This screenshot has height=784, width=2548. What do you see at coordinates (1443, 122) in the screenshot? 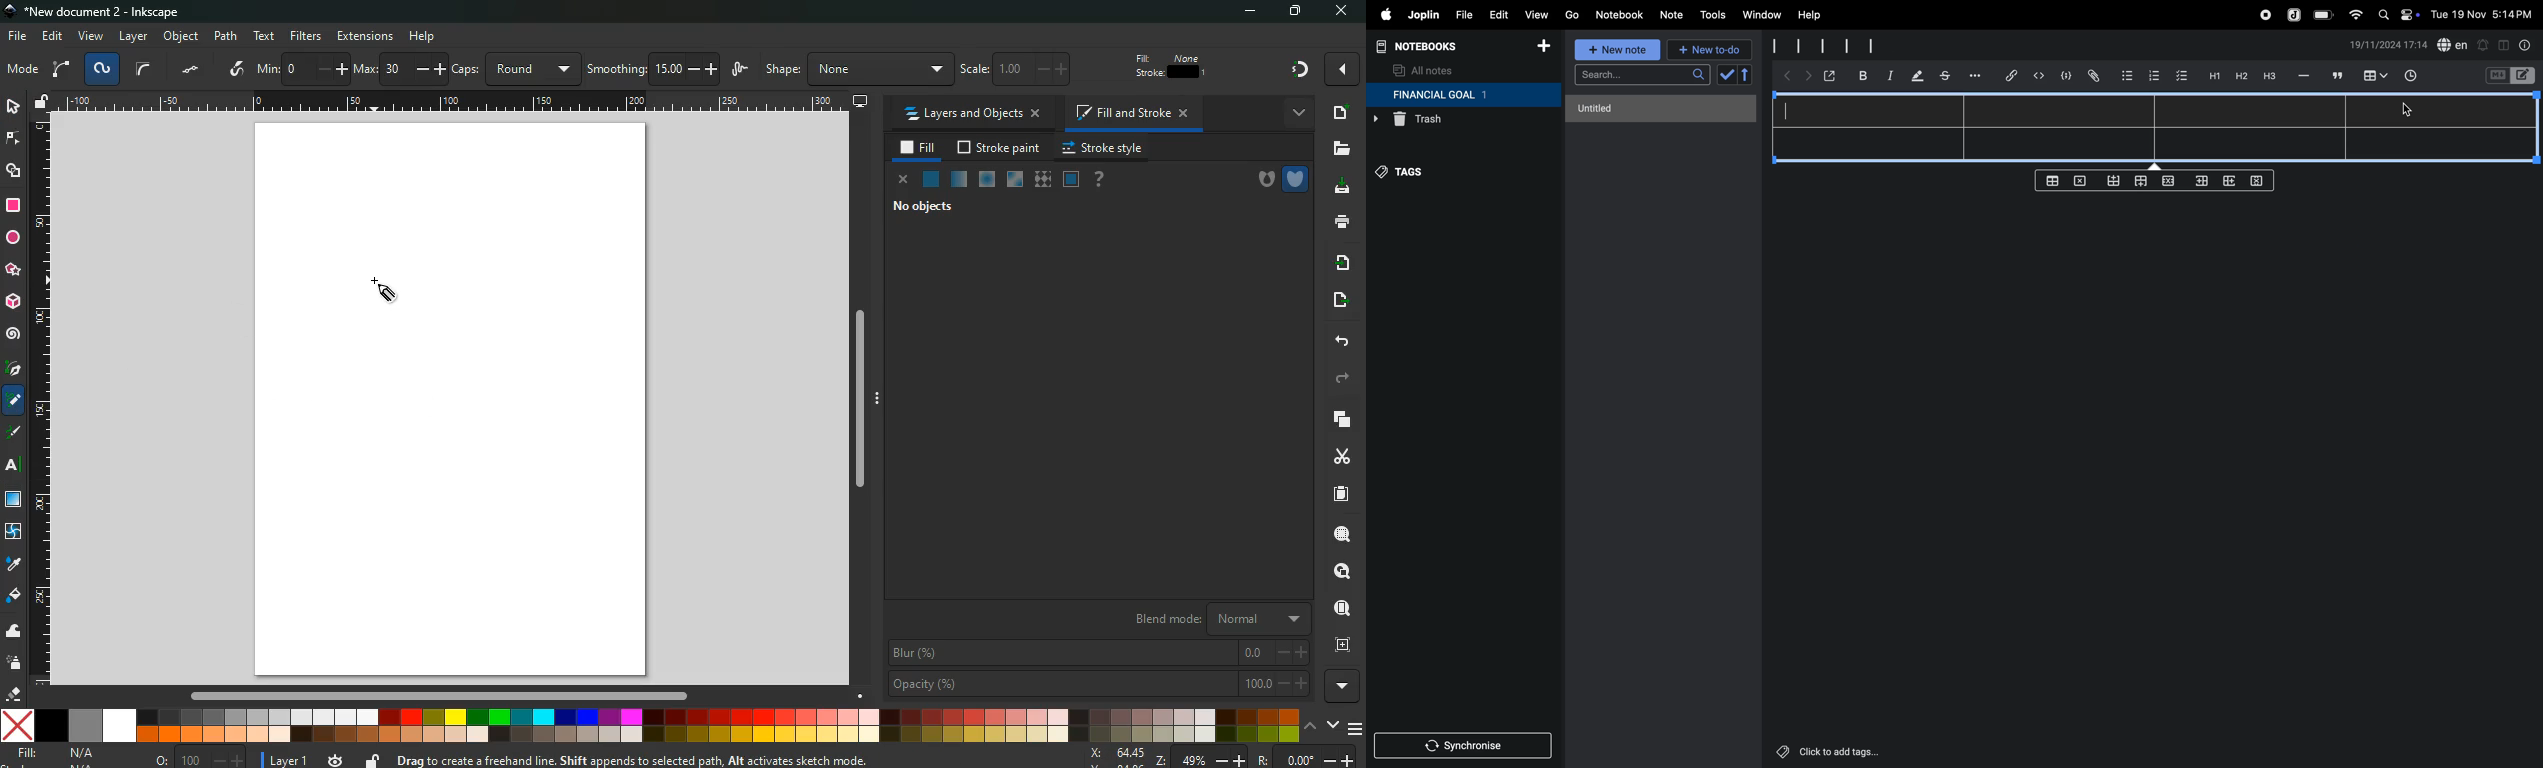
I see `trash` at bounding box center [1443, 122].